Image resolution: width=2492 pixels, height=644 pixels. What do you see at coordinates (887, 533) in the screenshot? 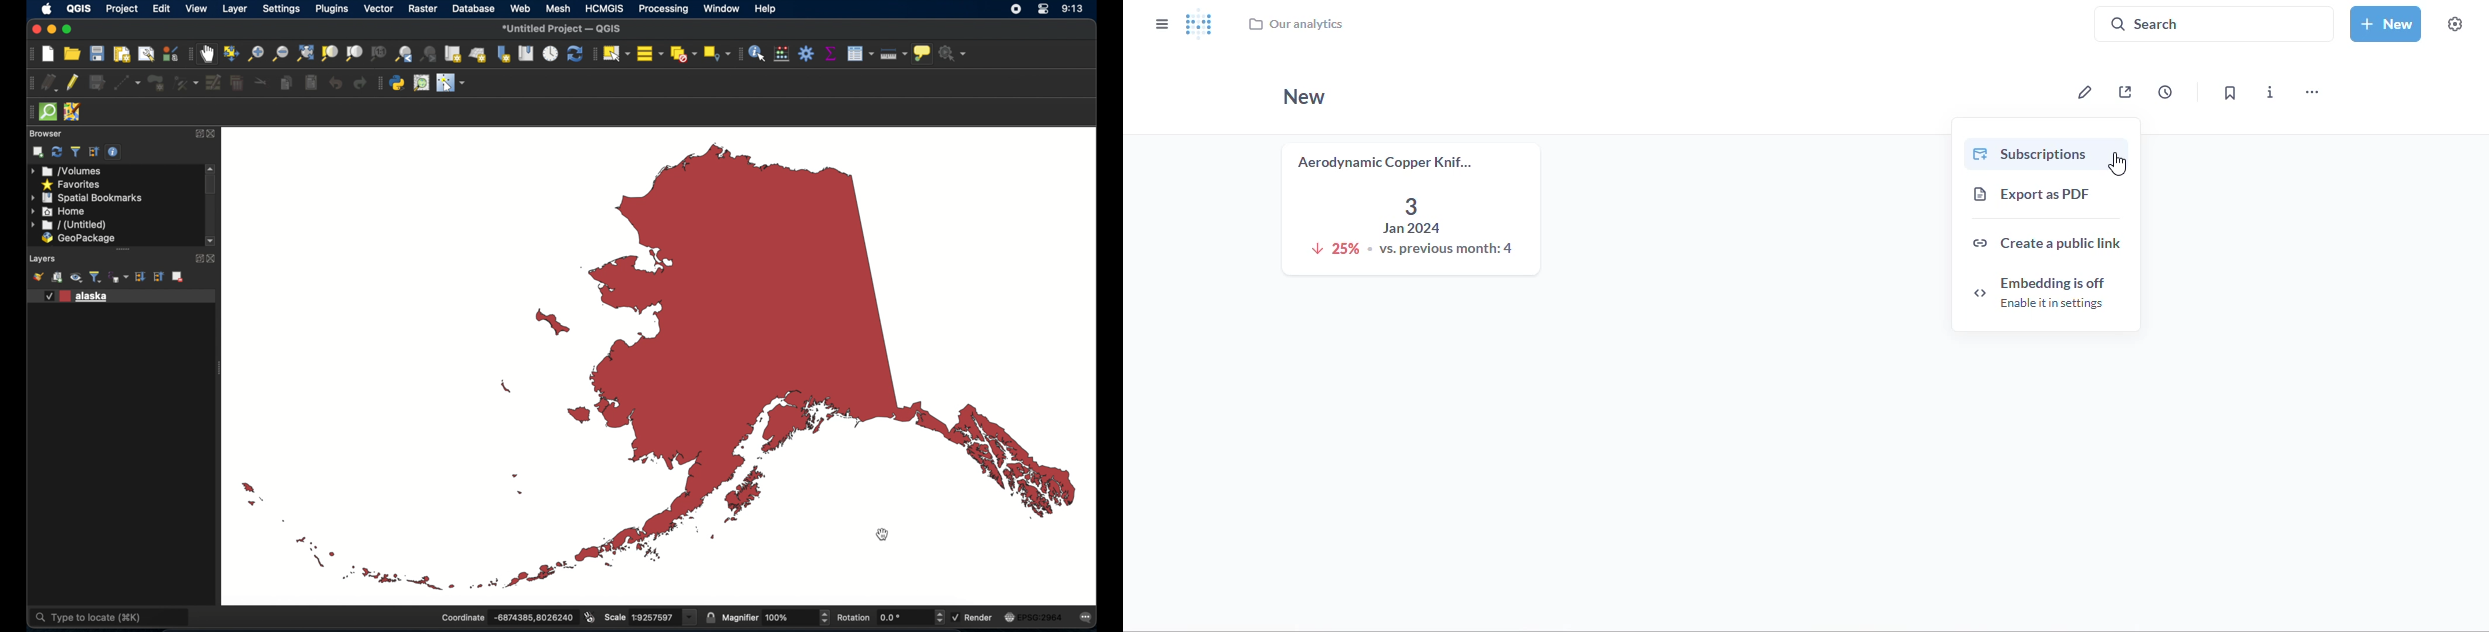
I see `cursor` at bounding box center [887, 533].